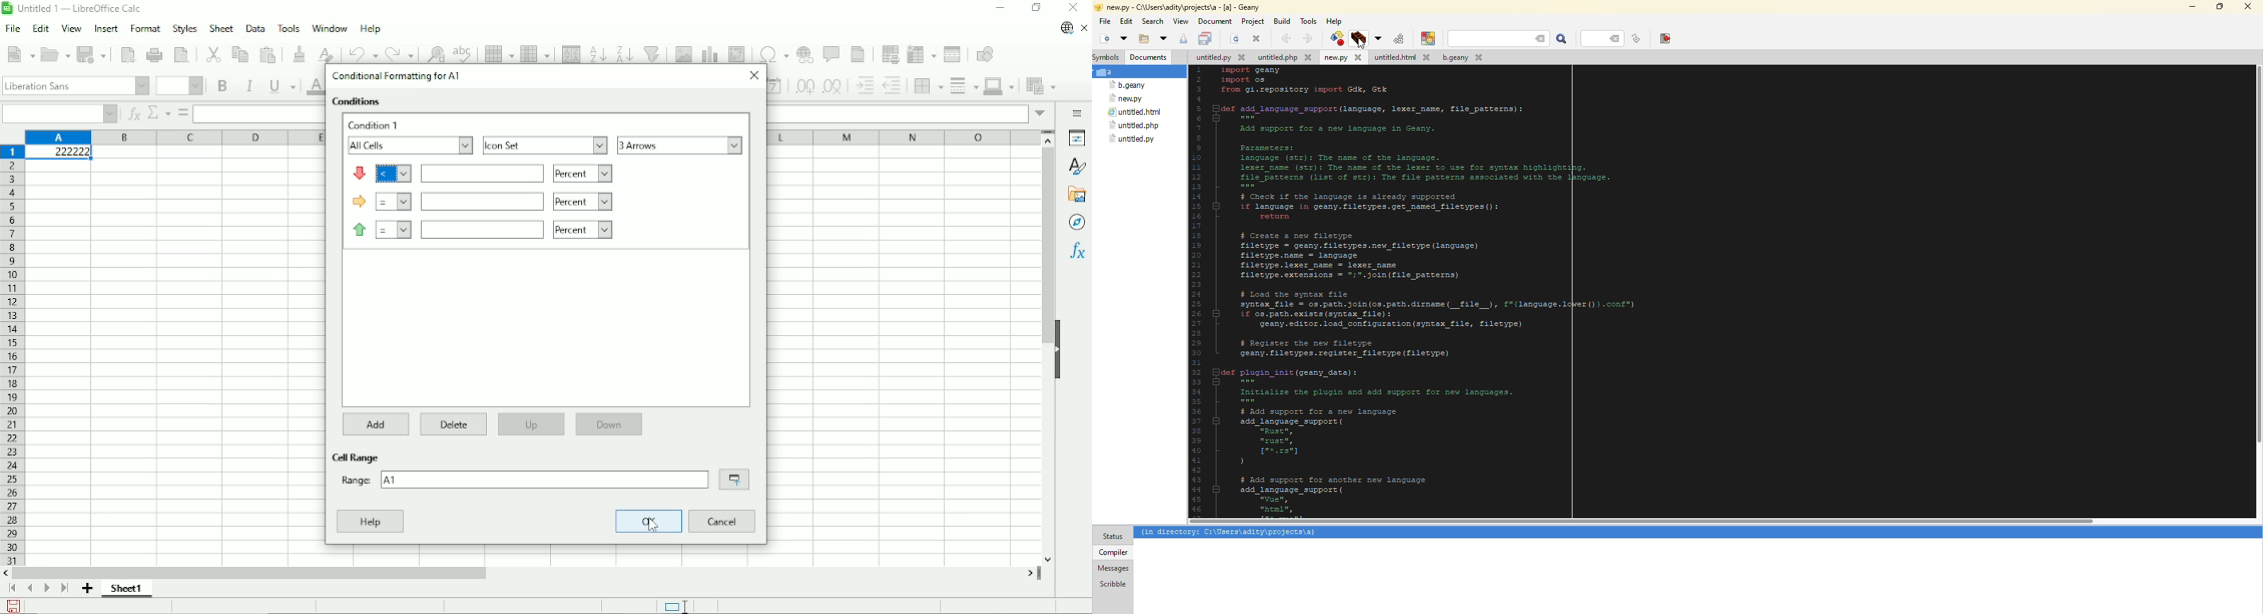 Image resolution: width=2268 pixels, height=616 pixels. I want to click on 3 arrows, so click(680, 145).